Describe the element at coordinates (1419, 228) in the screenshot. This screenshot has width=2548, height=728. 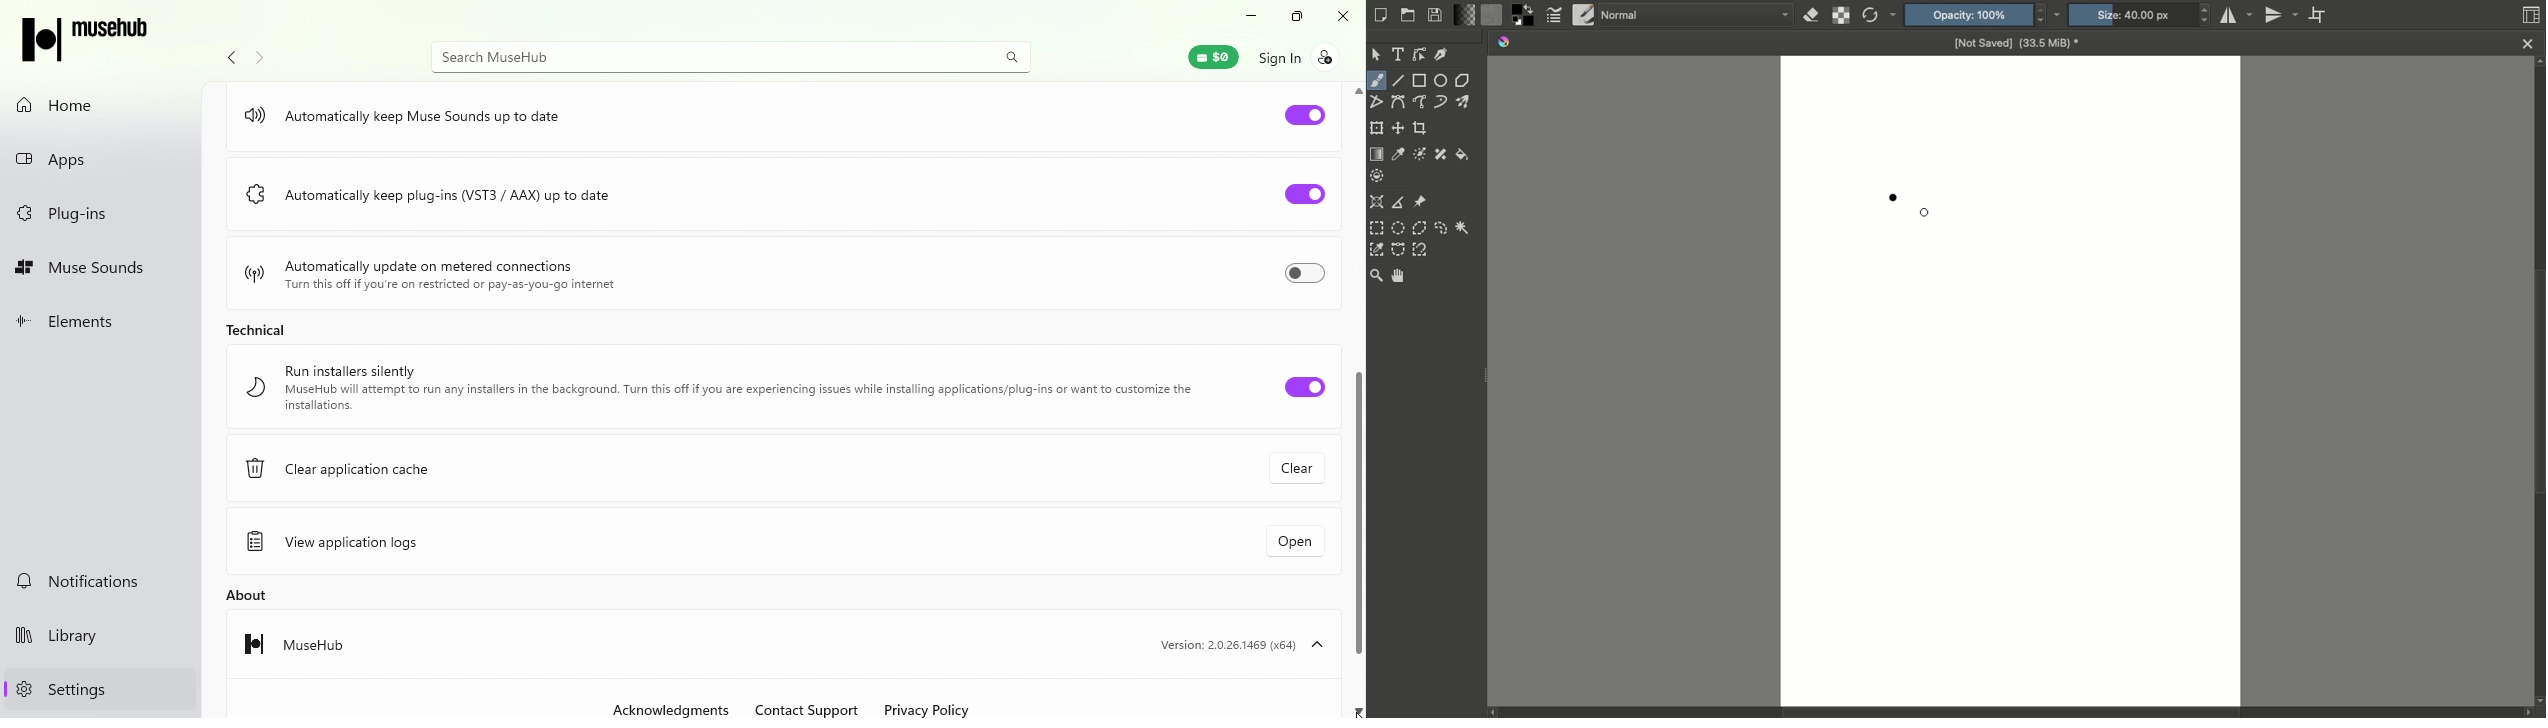
I see `Polygonal selection tool` at that location.